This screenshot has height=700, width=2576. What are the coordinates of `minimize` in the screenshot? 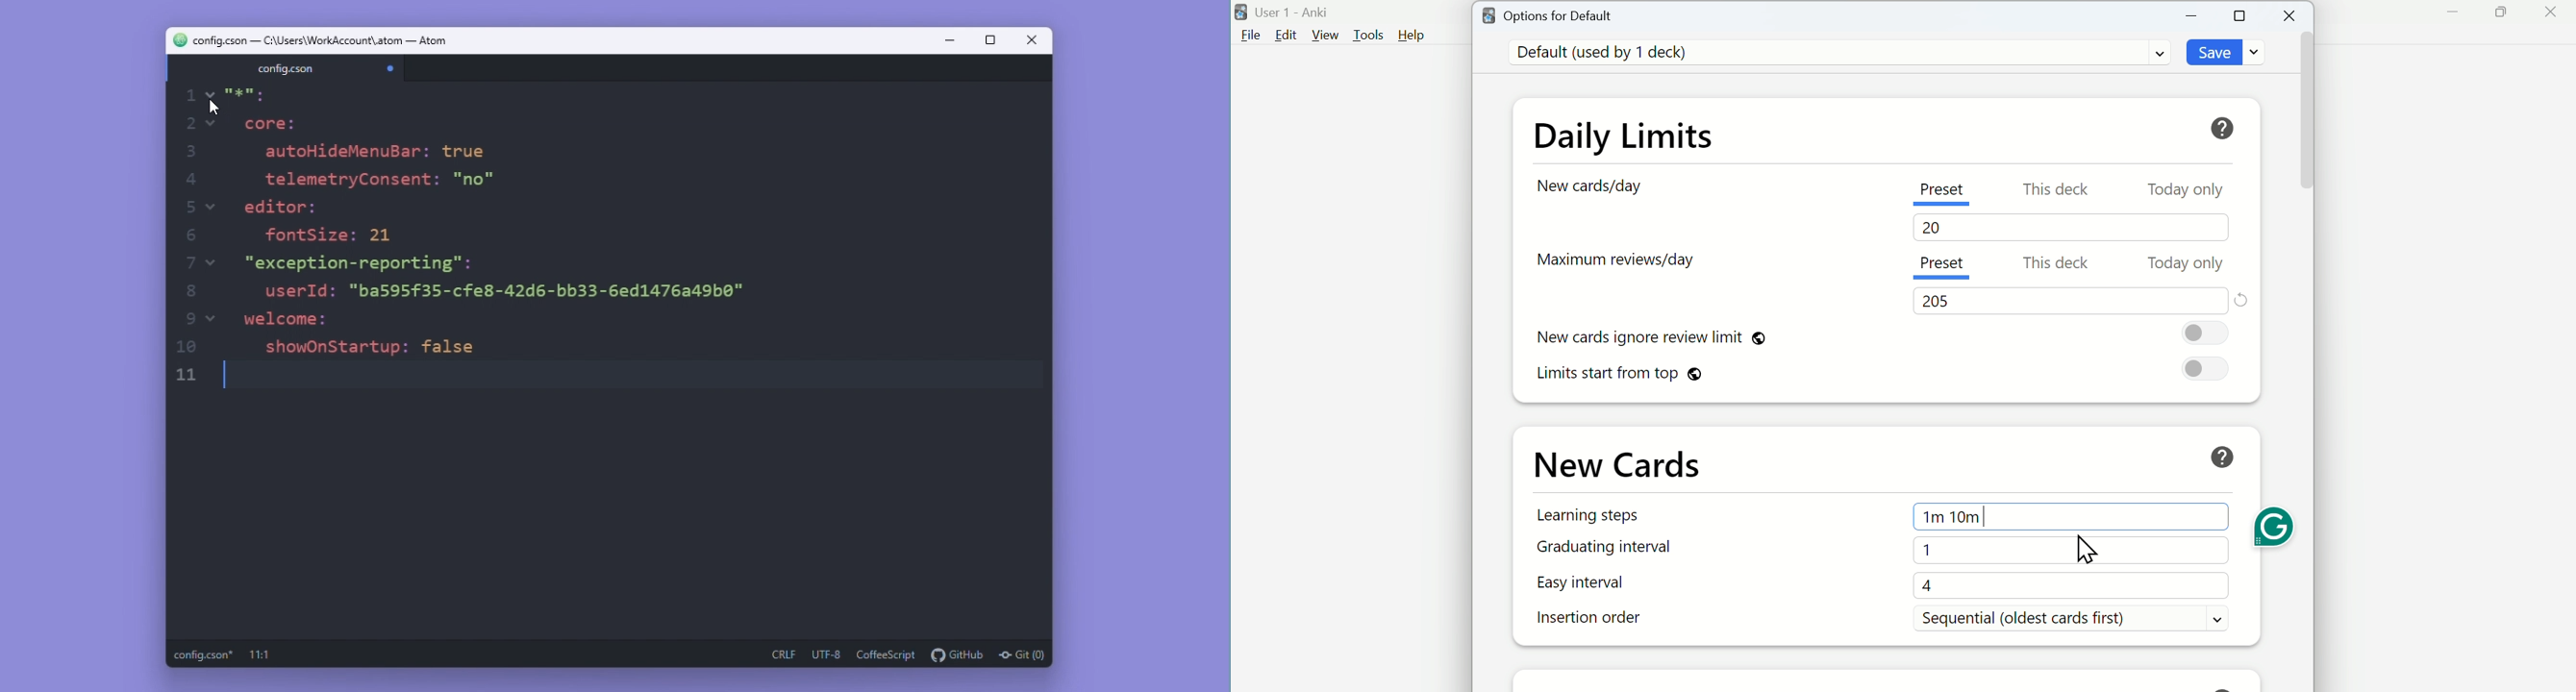 It's located at (947, 41).